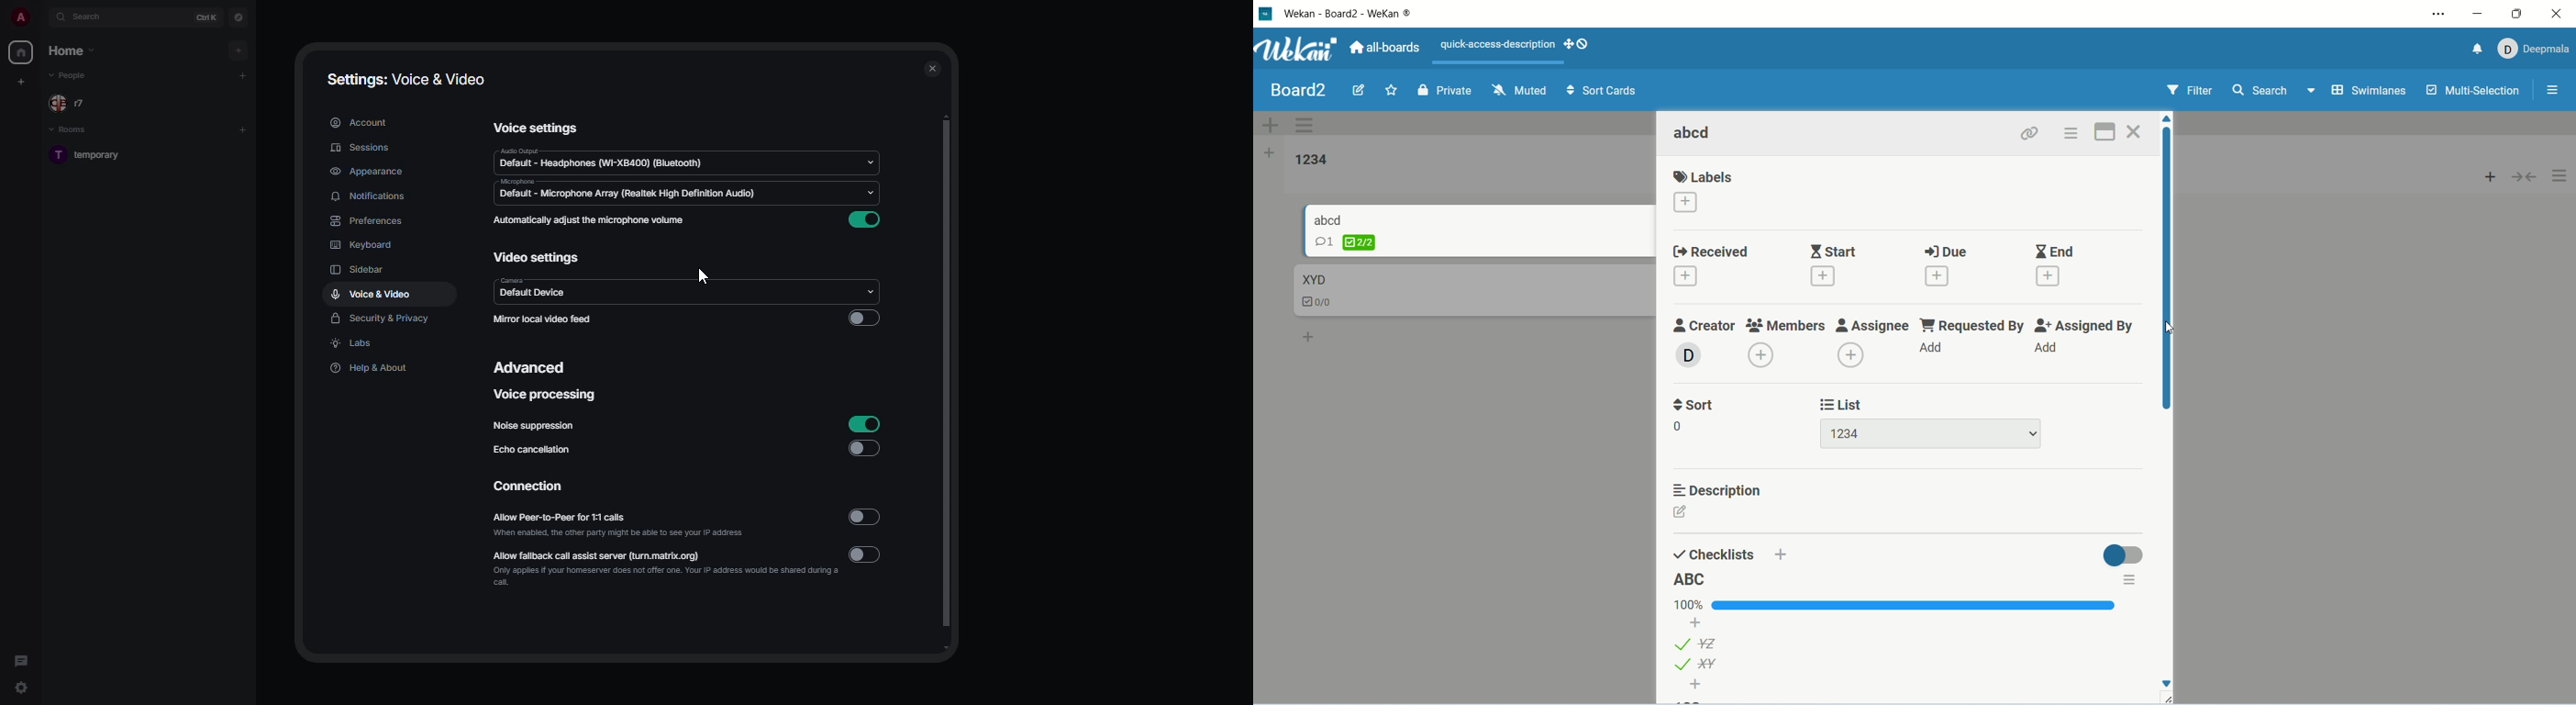 Image resolution: width=2576 pixels, height=728 pixels. Describe the element at coordinates (72, 130) in the screenshot. I see `rooms` at that location.